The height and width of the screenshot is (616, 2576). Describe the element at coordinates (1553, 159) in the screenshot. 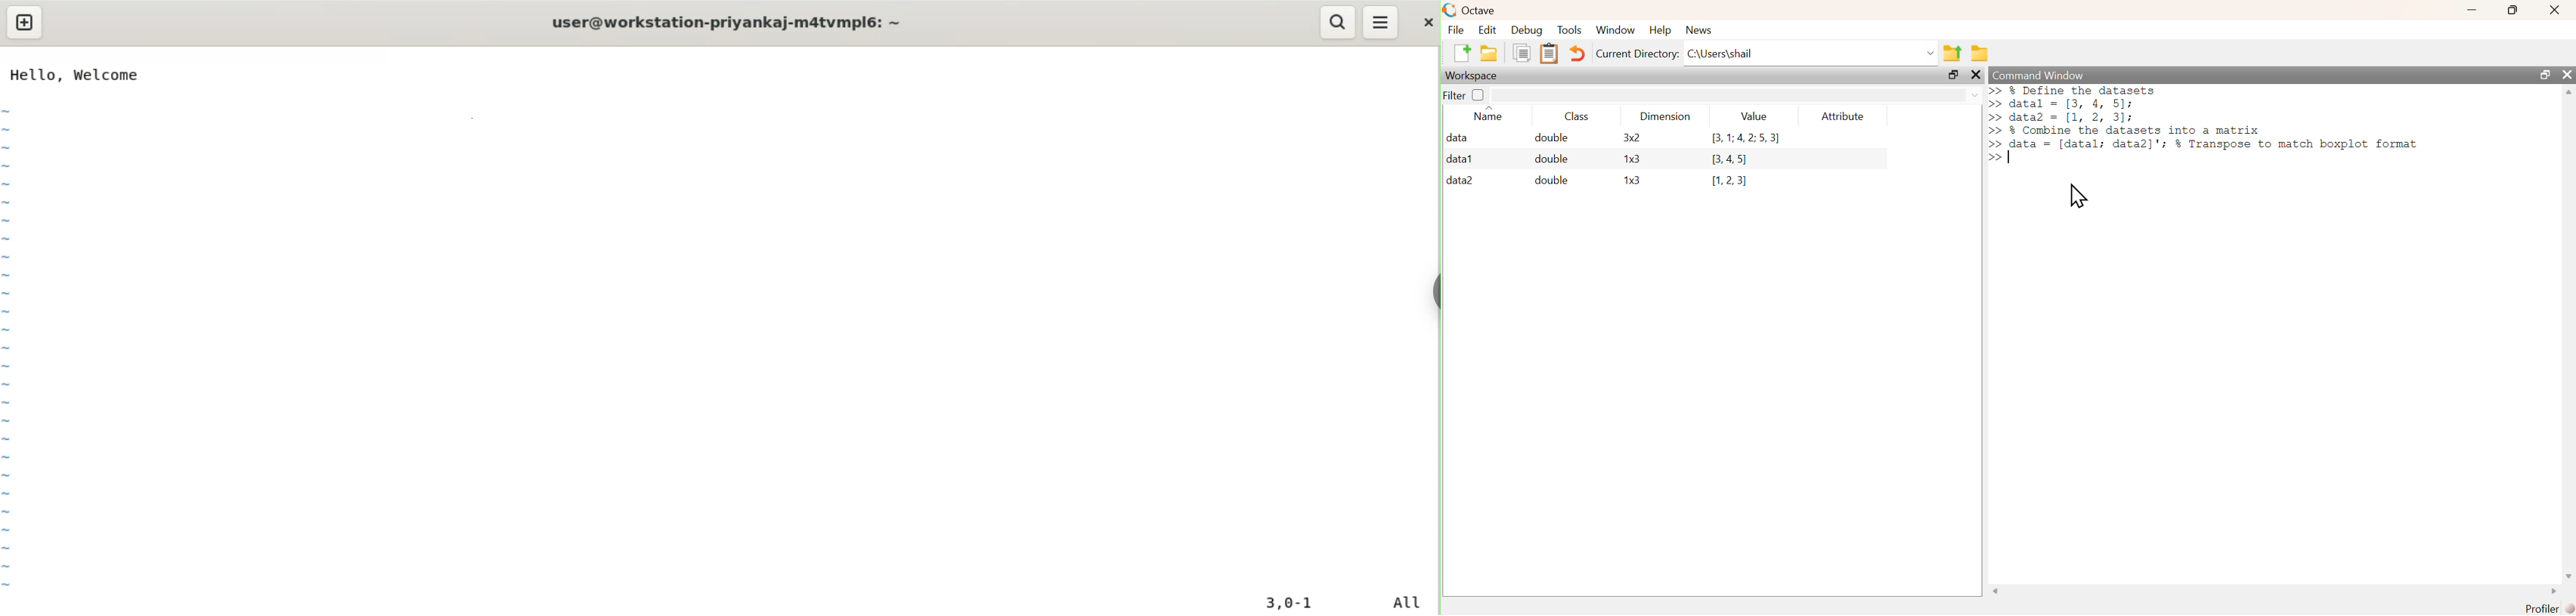

I see `double` at that location.